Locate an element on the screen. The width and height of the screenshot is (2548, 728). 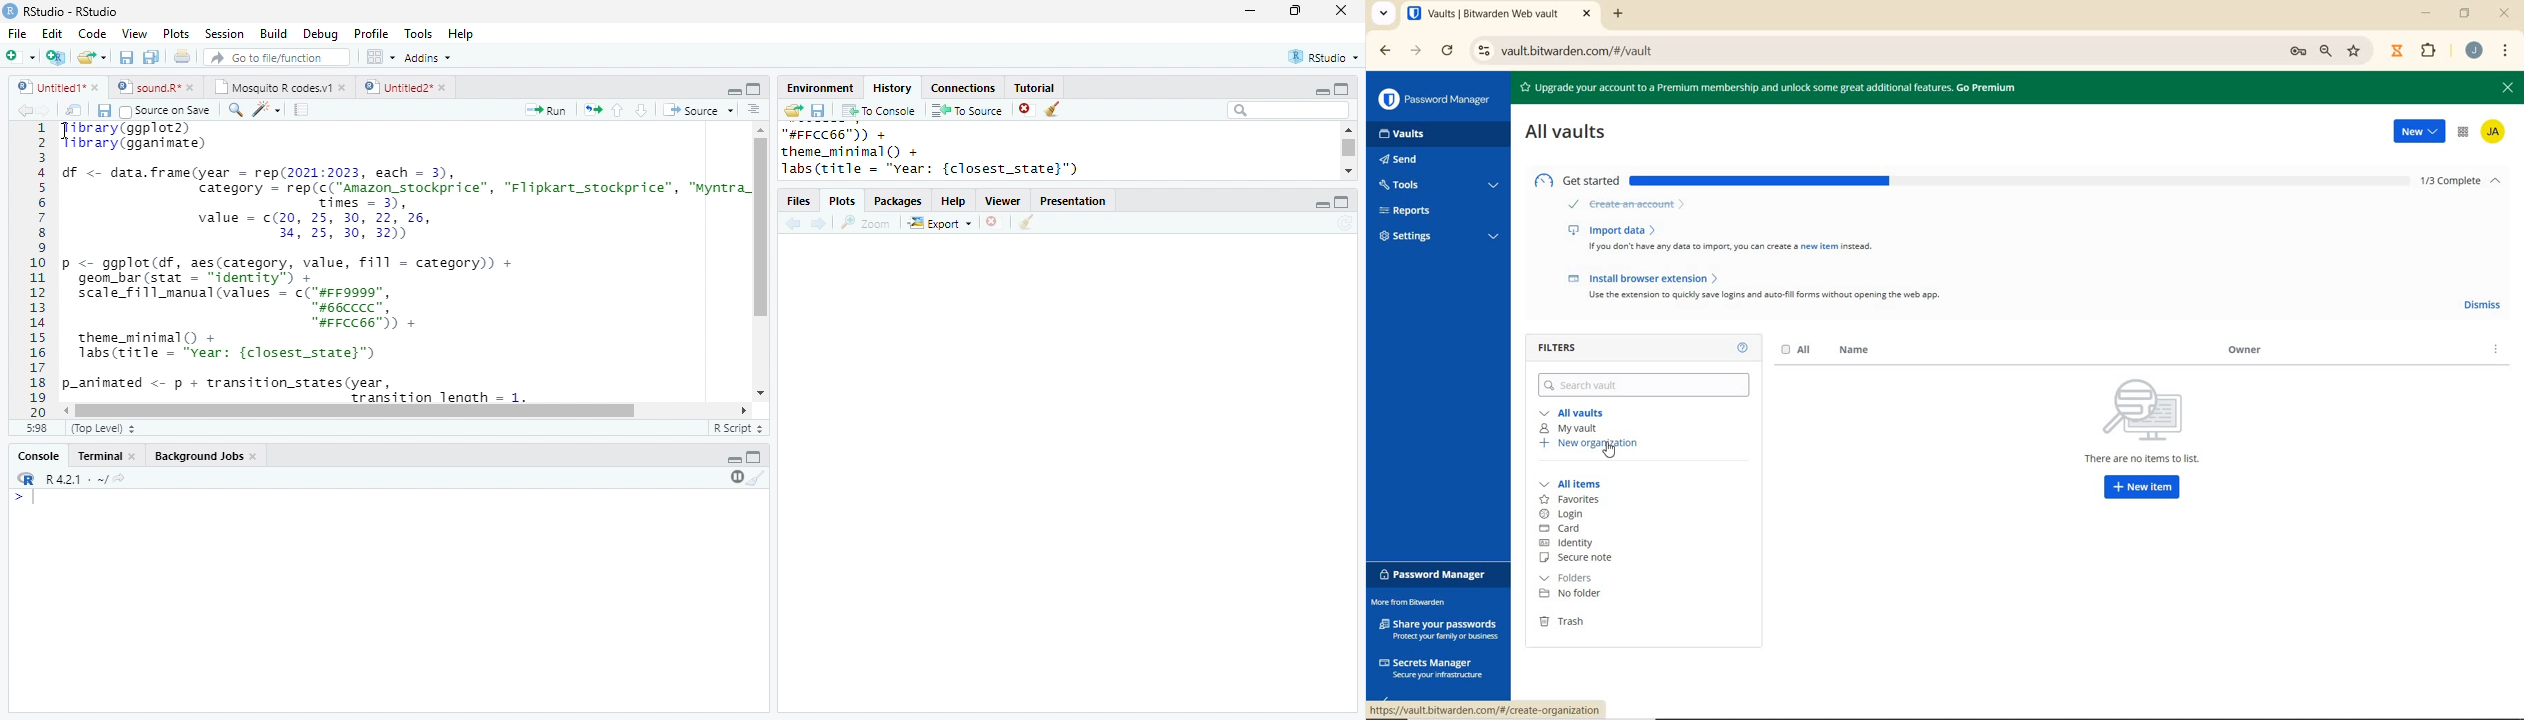
minimize is located at coordinates (1321, 91).